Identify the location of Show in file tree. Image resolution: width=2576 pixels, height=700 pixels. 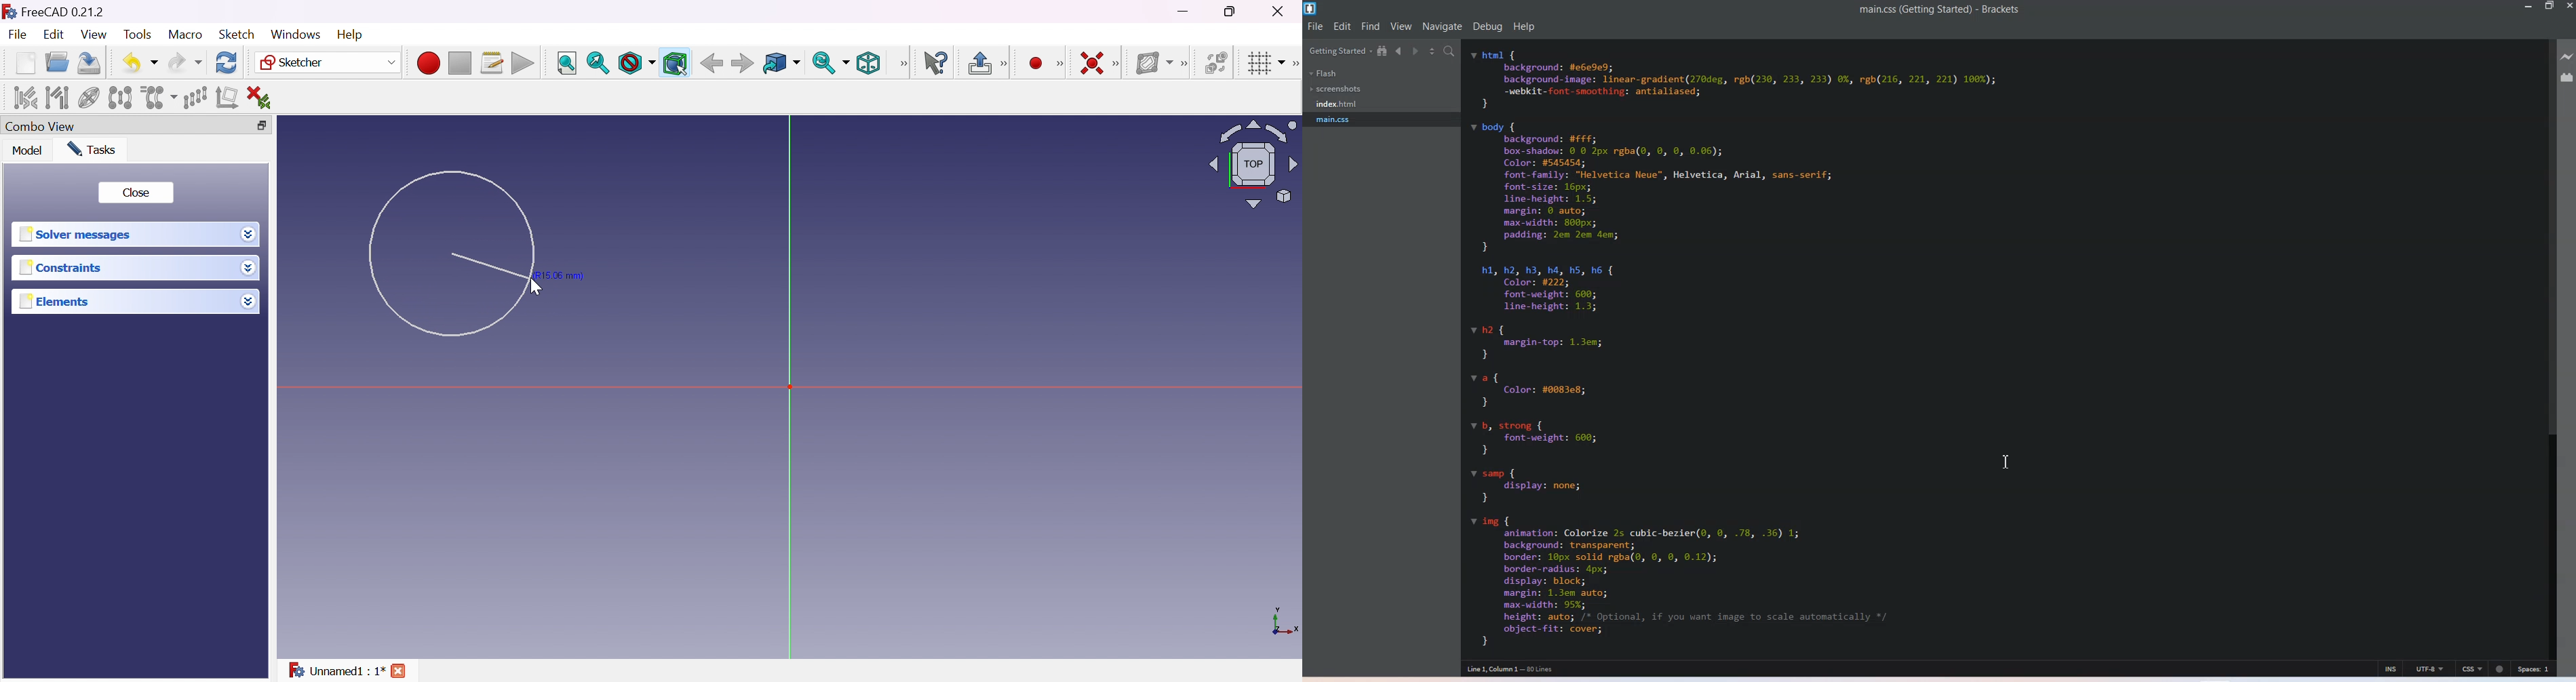
(1383, 50).